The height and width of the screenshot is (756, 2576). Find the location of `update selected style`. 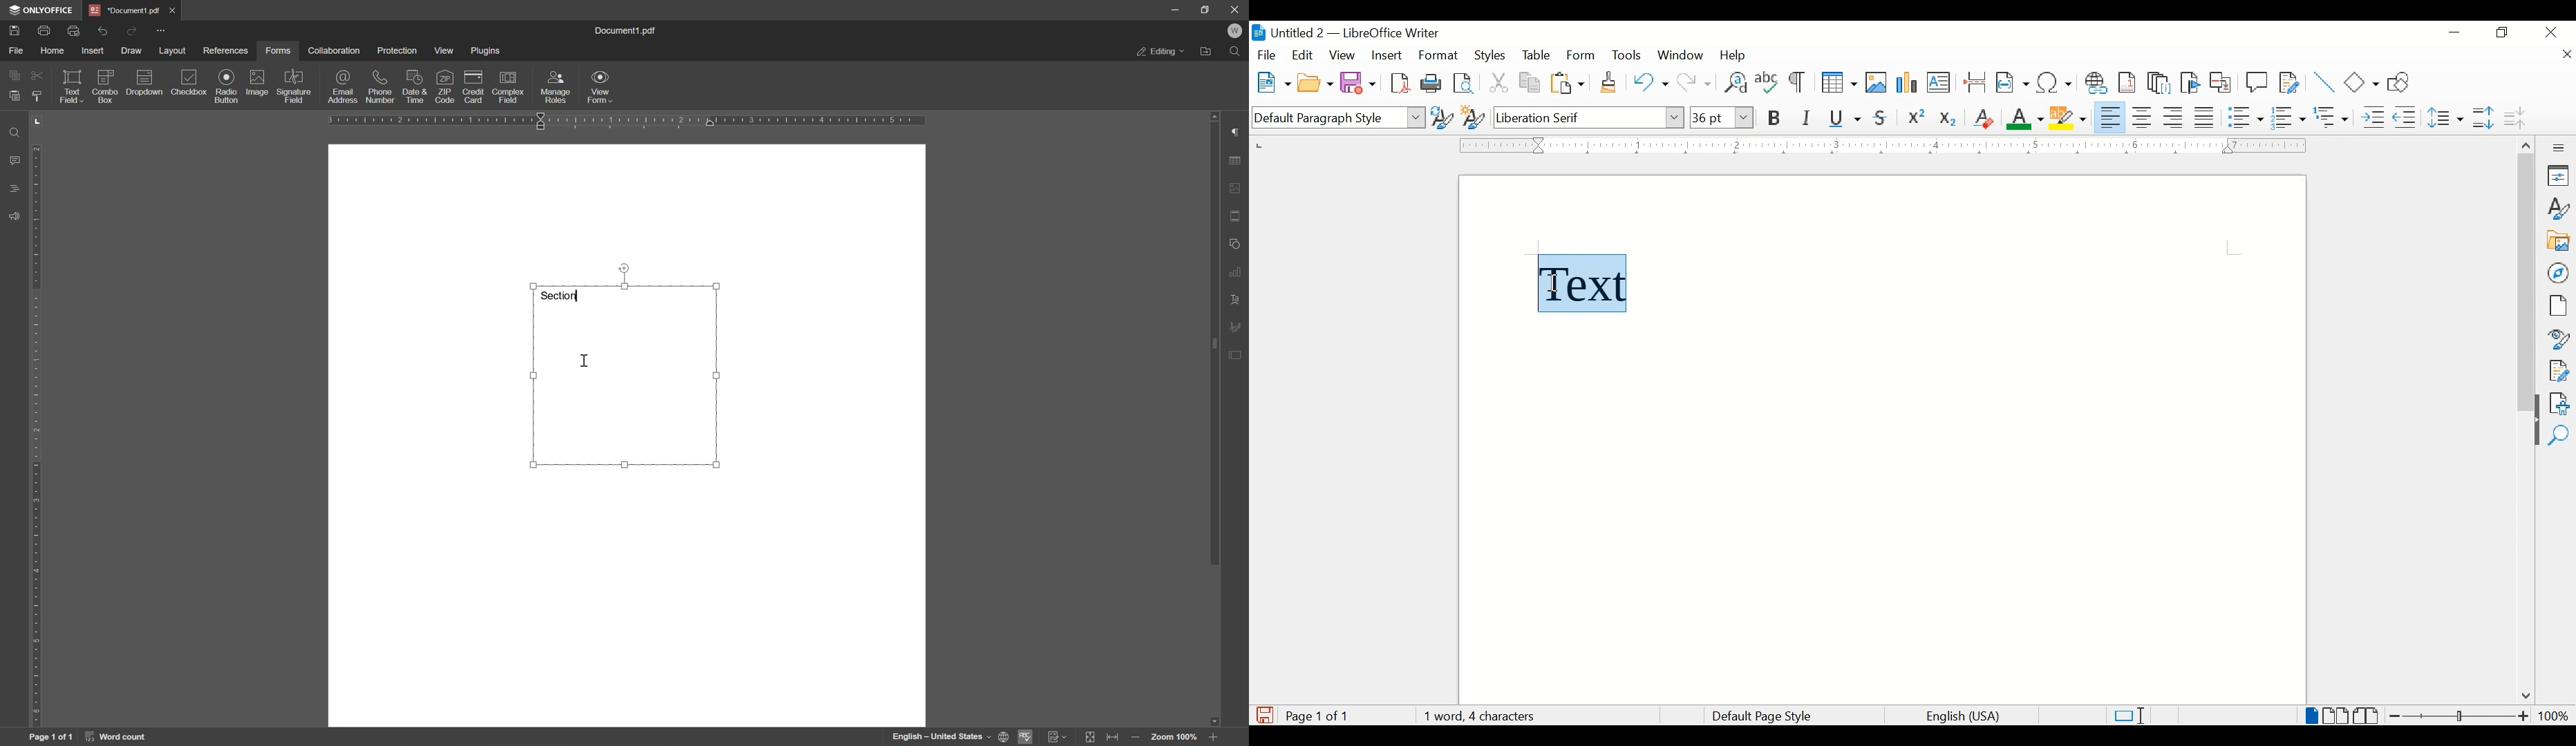

update selected style is located at coordinates (1442, 117).